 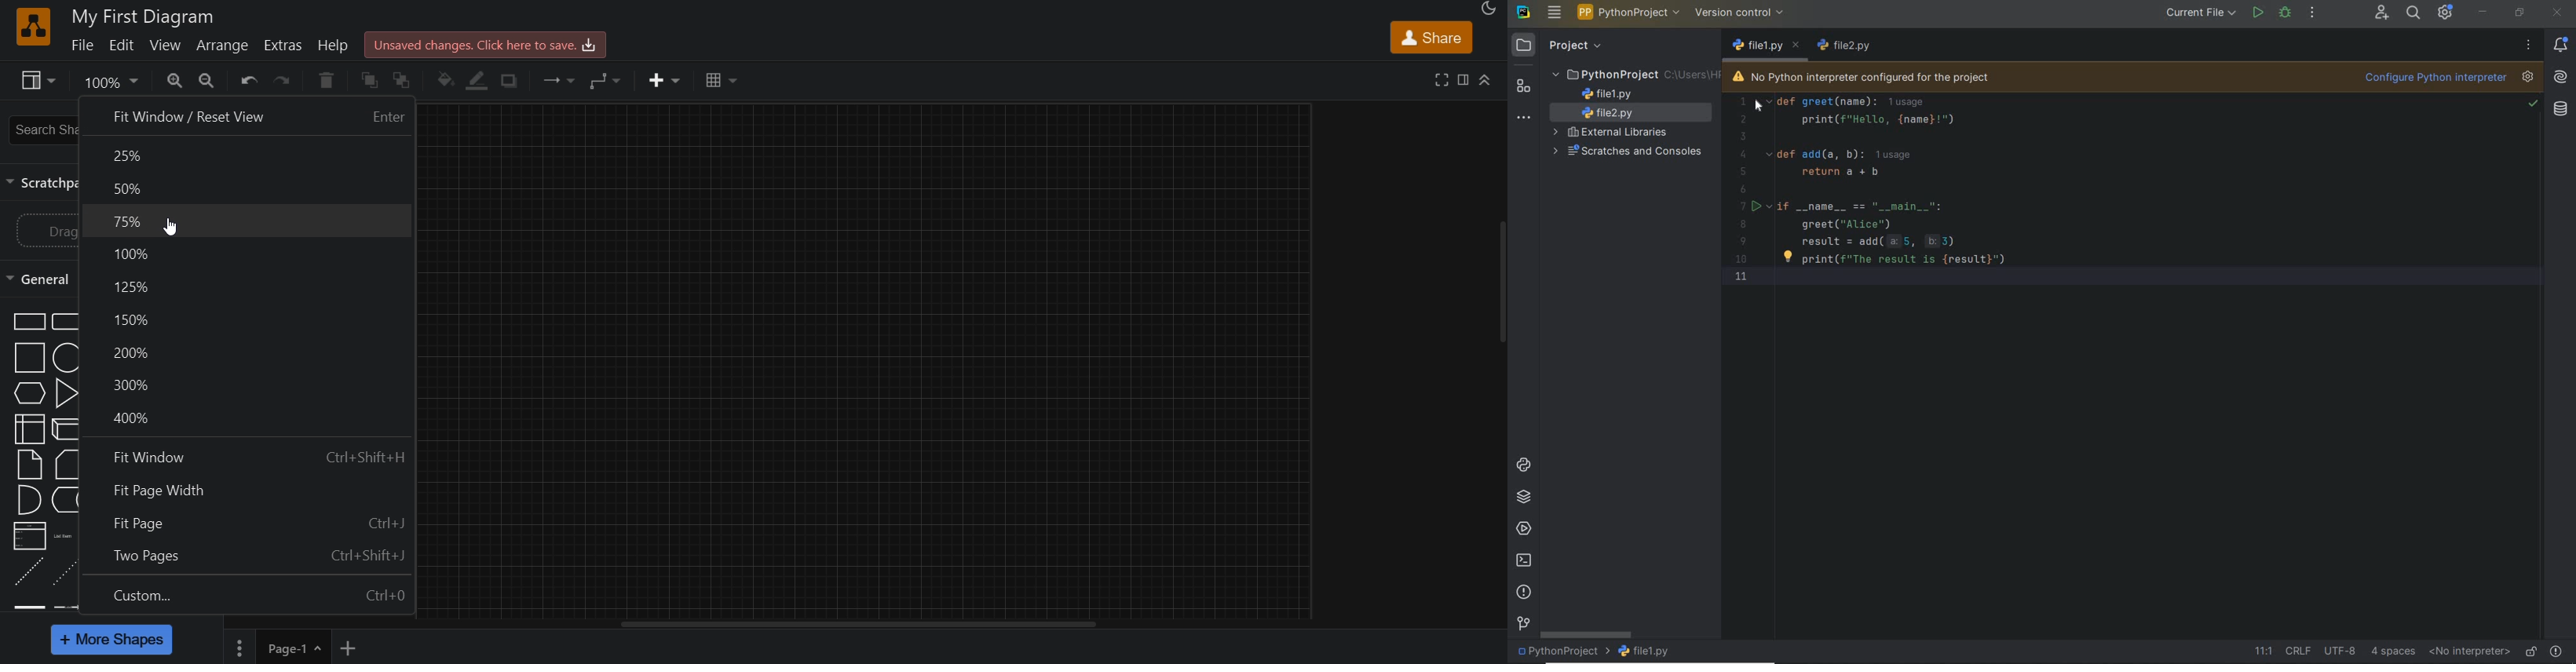 I want to click on fit window/reset view, so click(x=247, y=117).